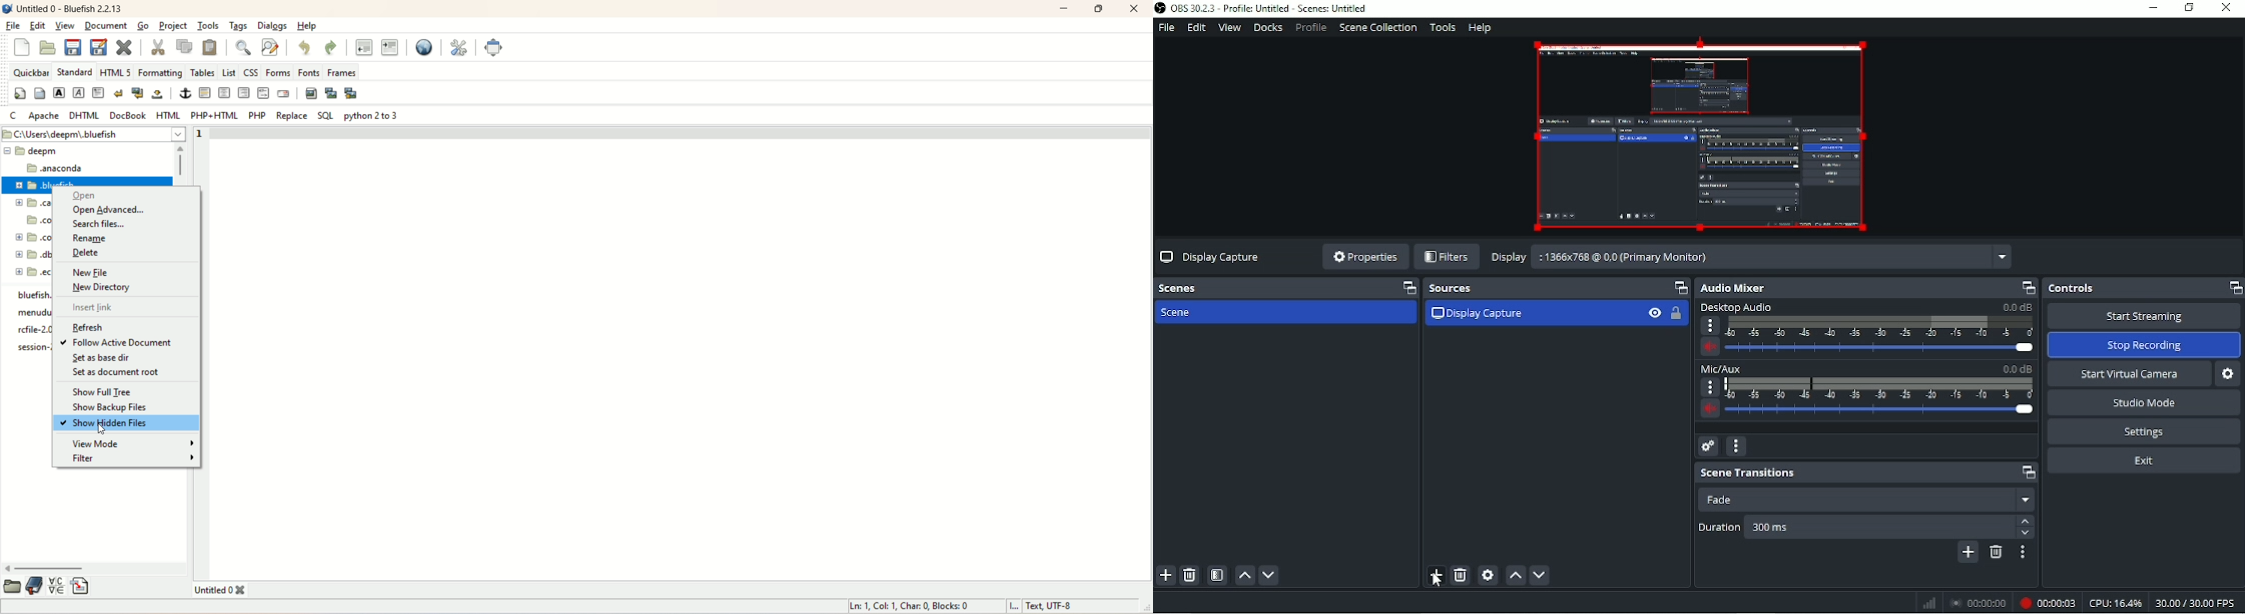 The width and height of the screenshot is (2268, 616). Describe the element at coordinates (252, 72) in the screenshot. I see `CSS` at that location.